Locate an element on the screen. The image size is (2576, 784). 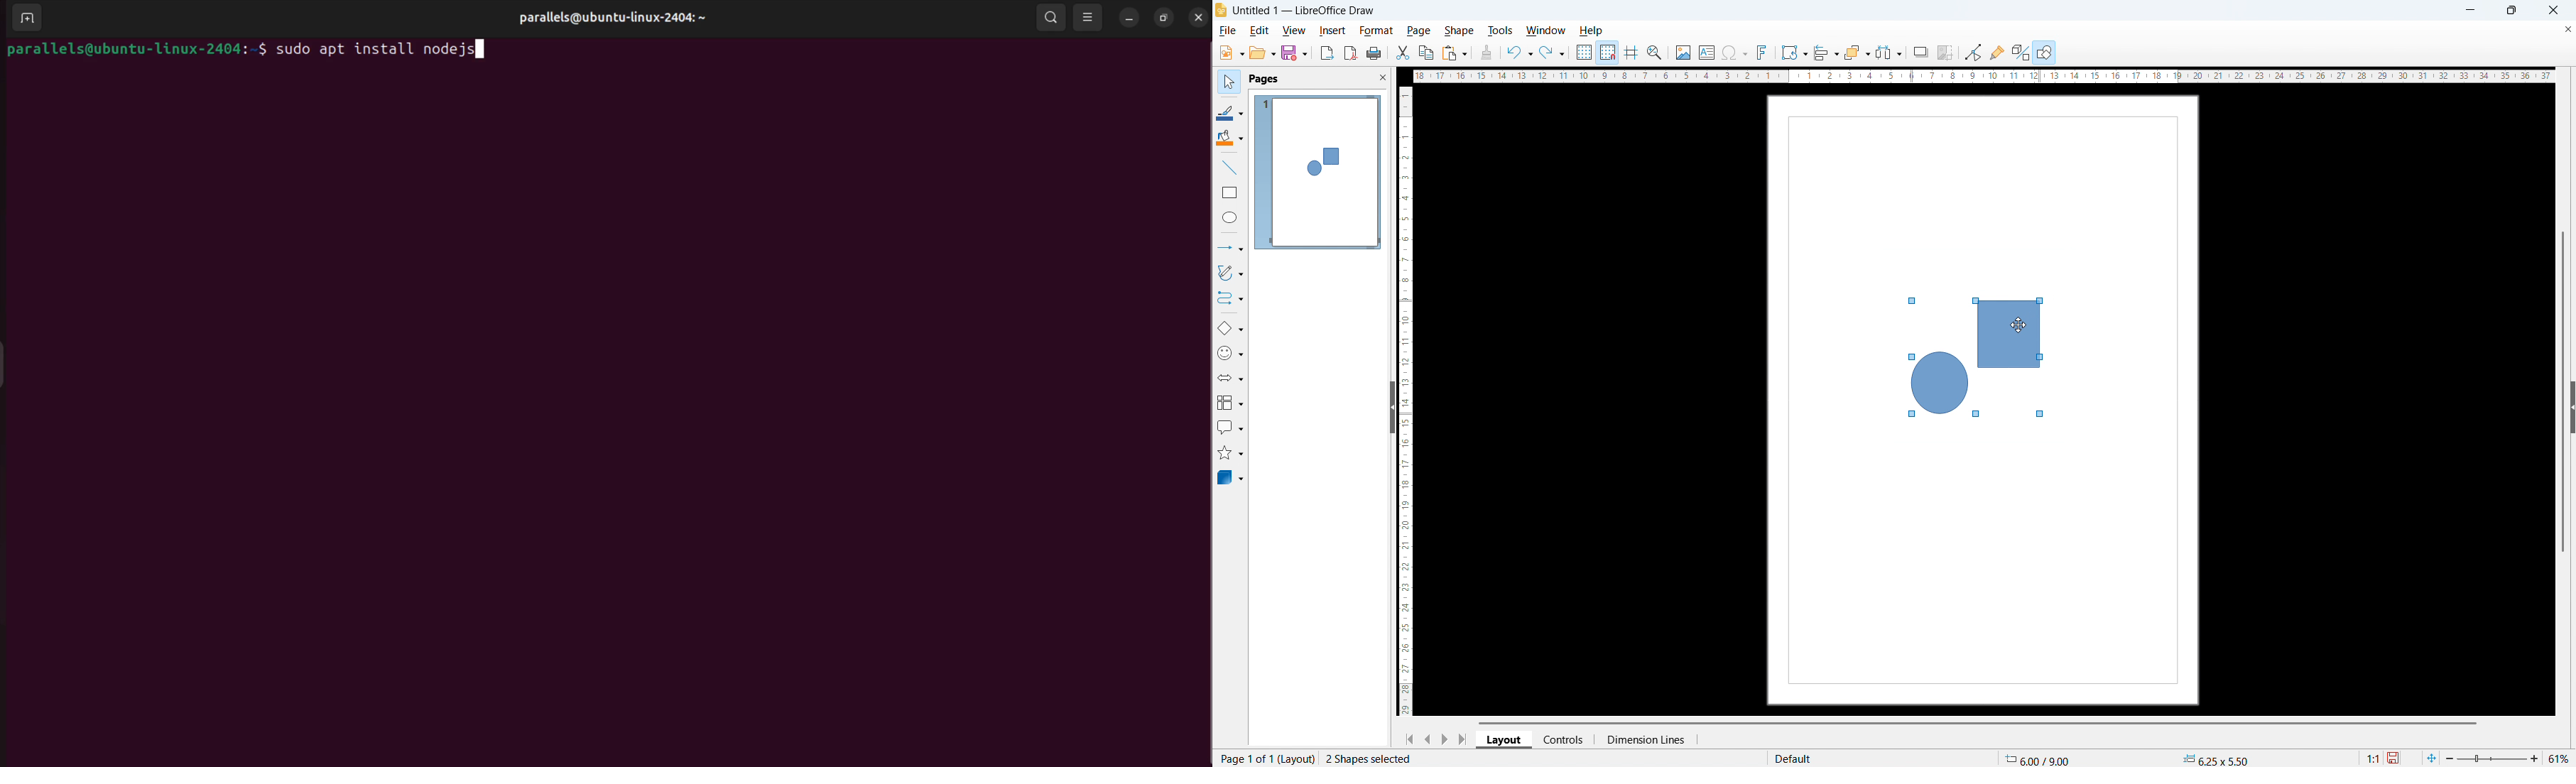
line color is located at coordinates (1232, 114).